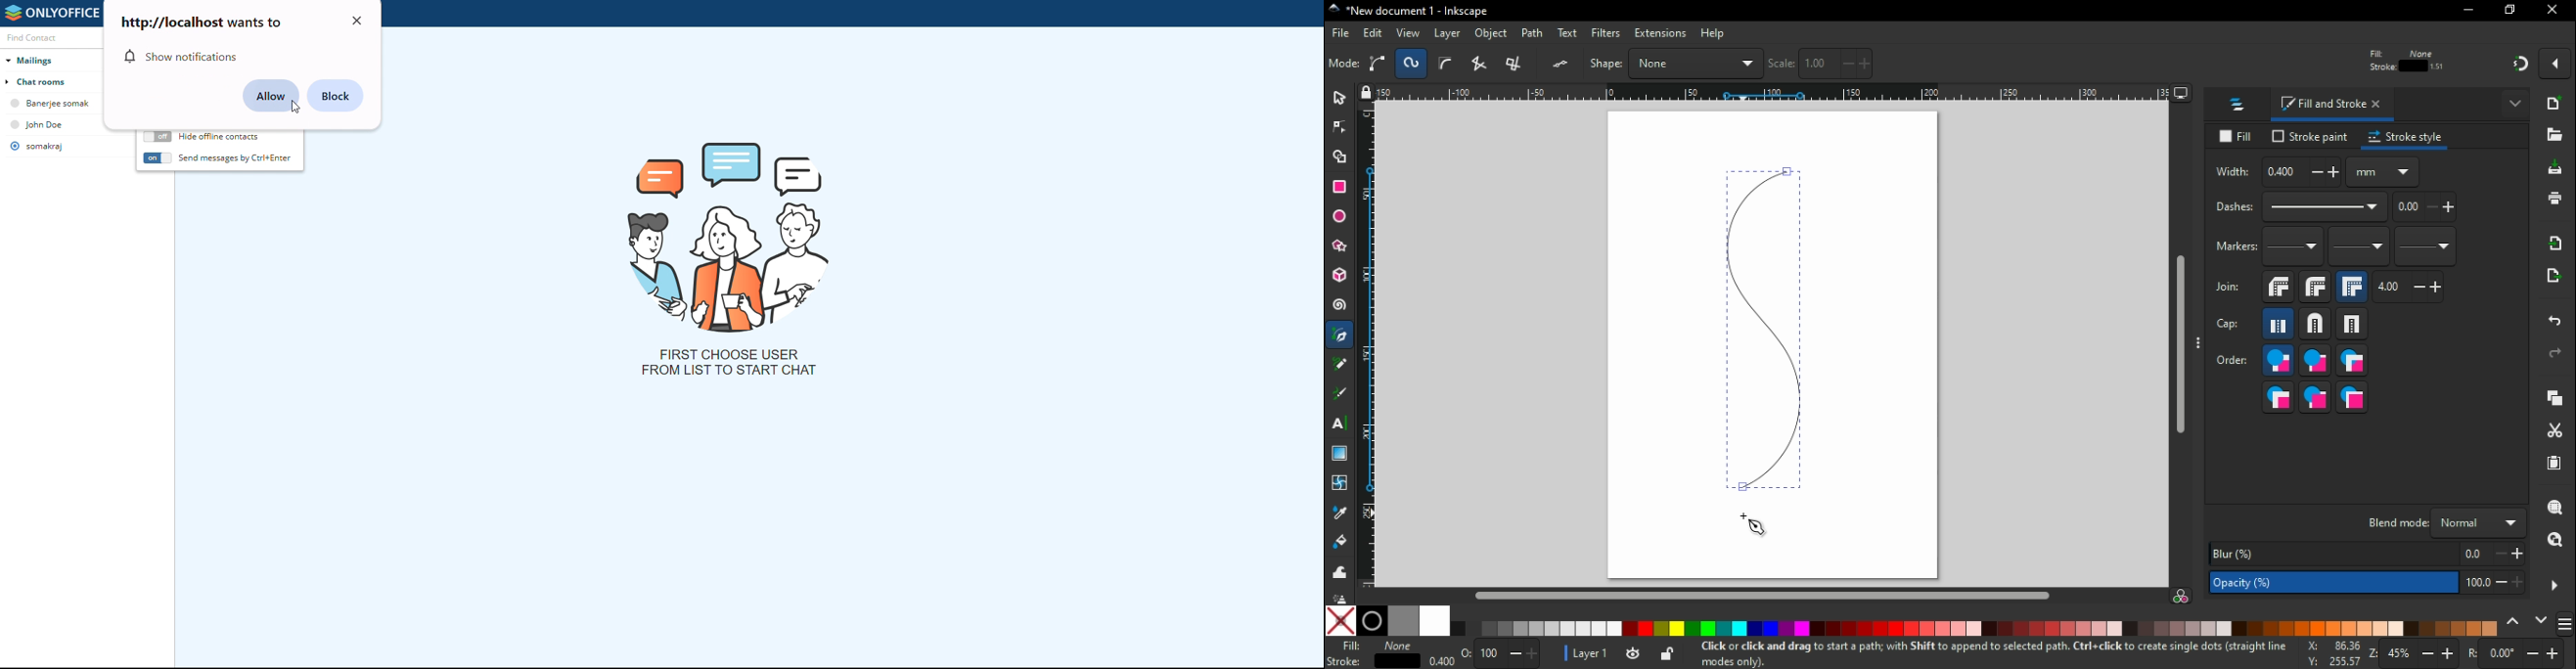  I want to click on hide offline contacts, so click(219, 137).